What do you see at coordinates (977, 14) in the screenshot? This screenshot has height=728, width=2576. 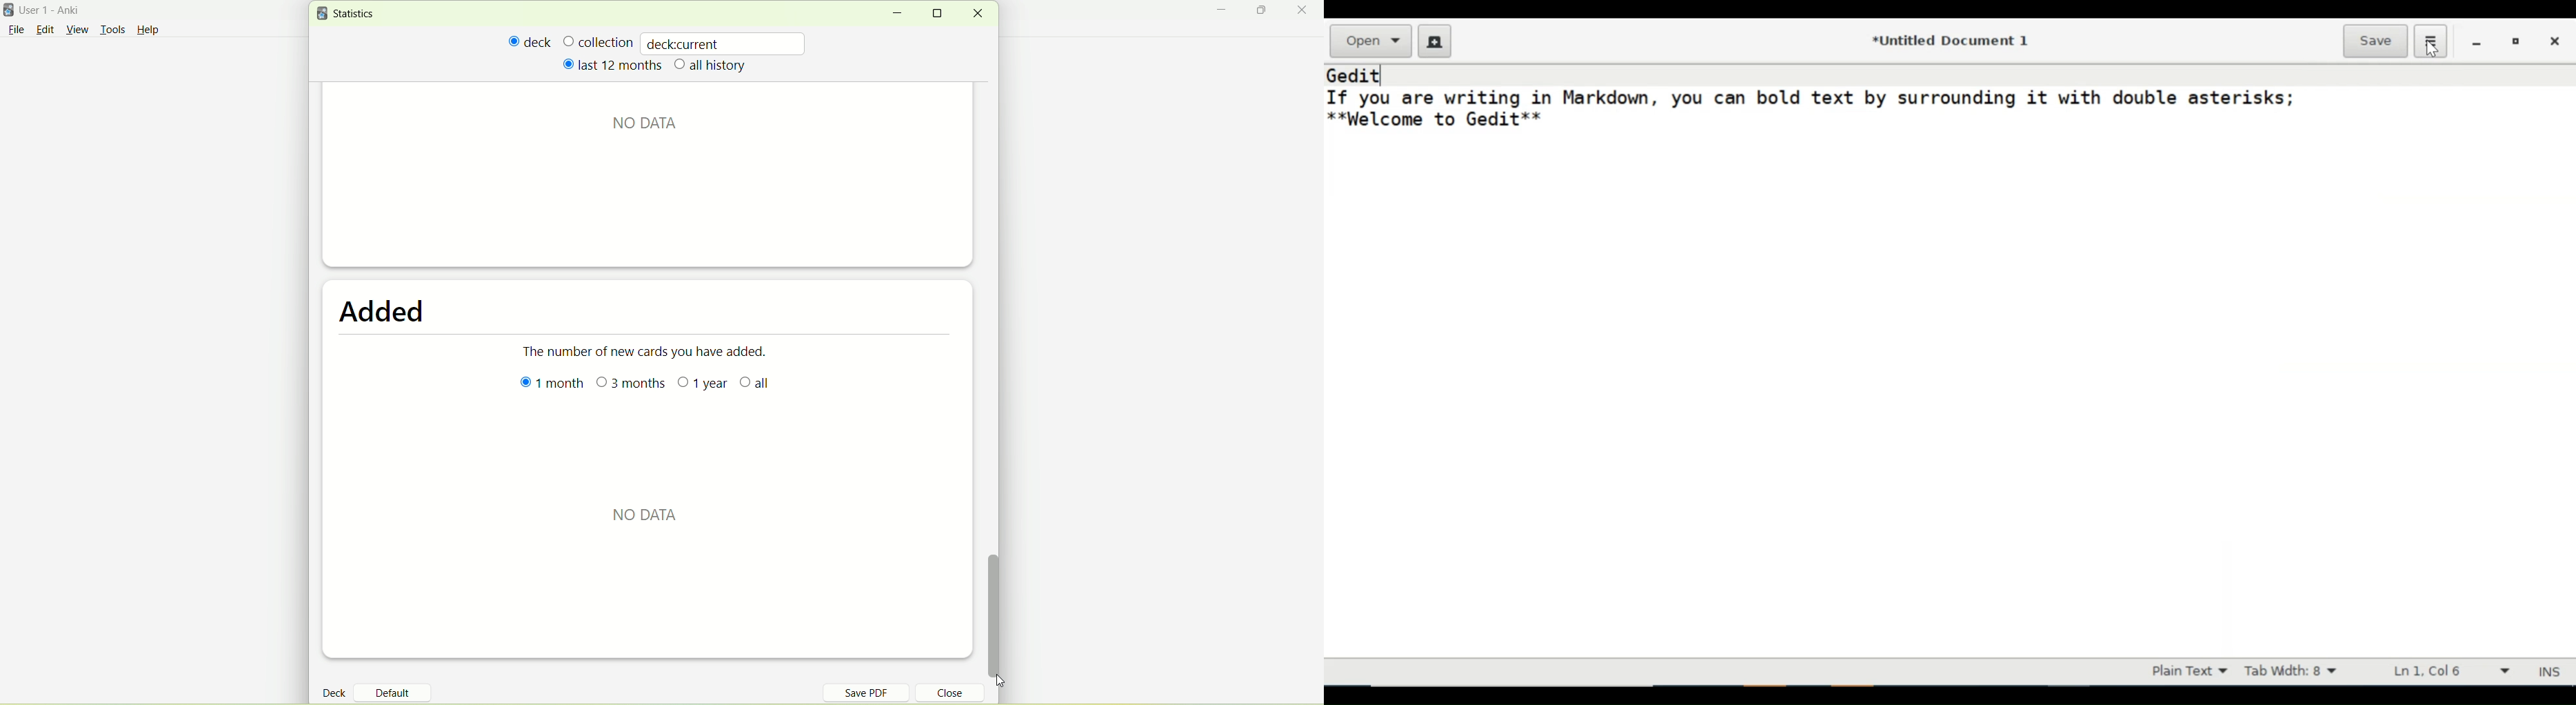 I see `close` at bounding box center [977, 14].